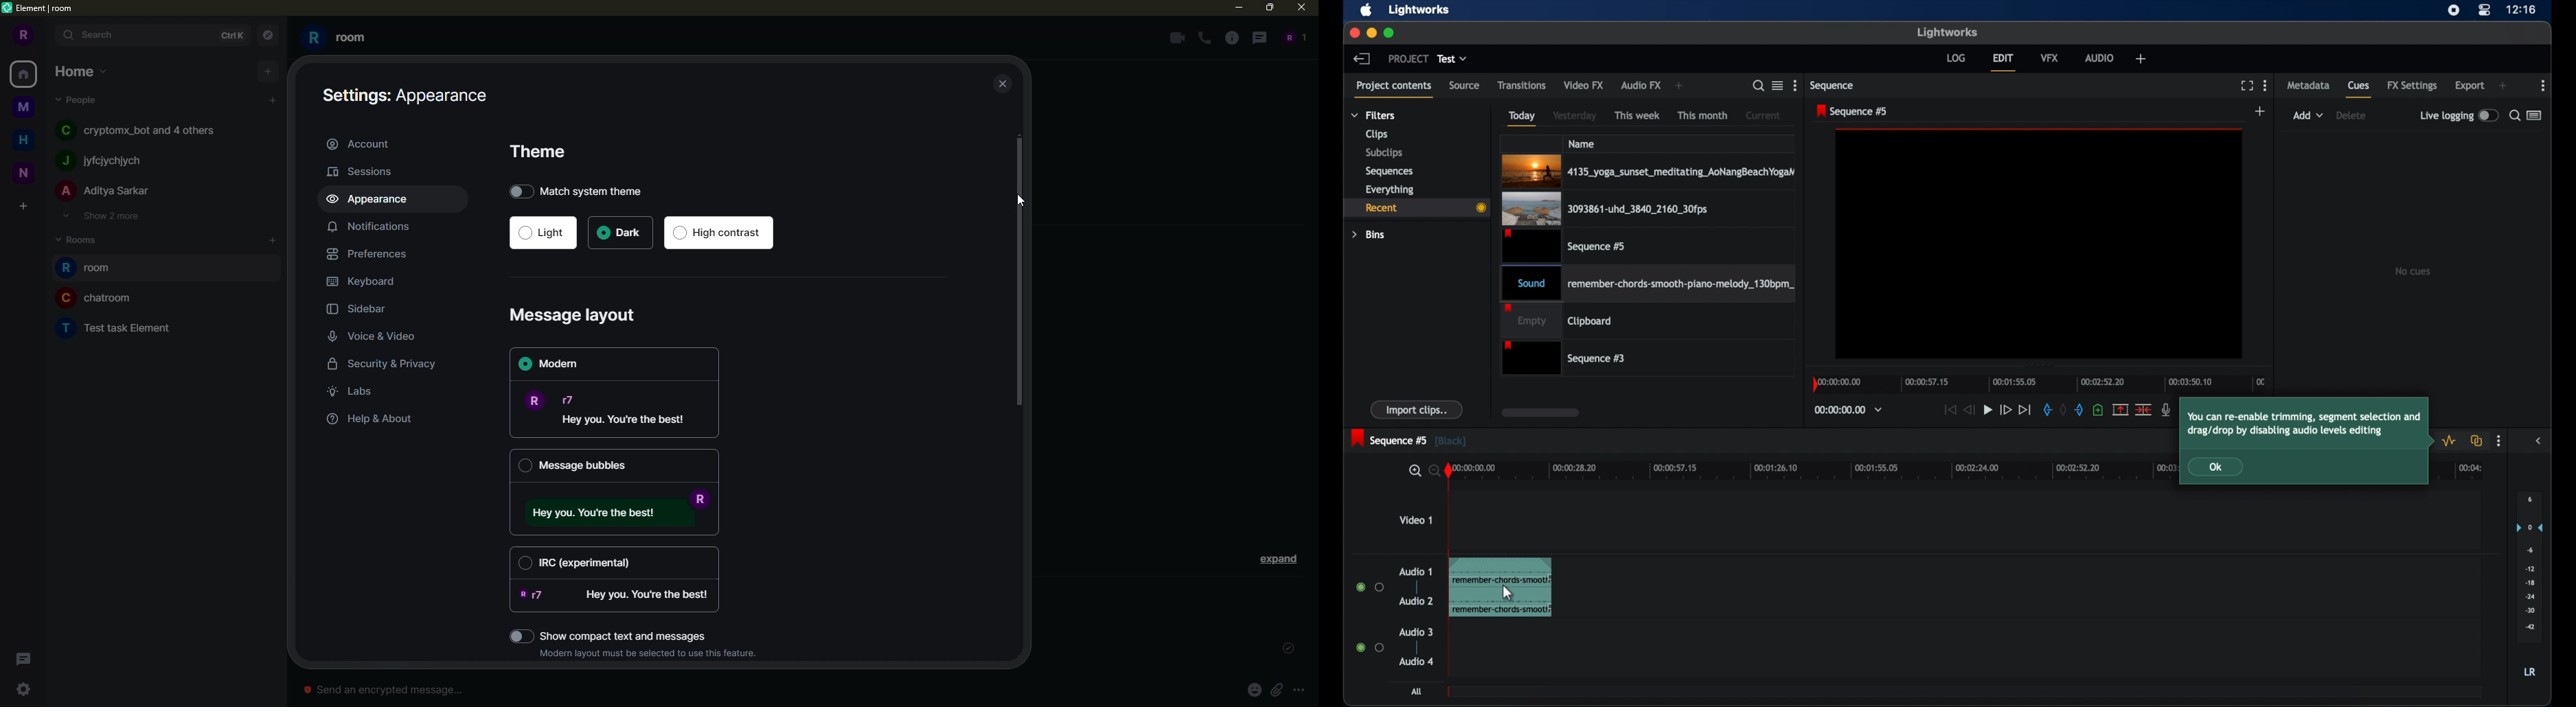 The image size is (2576, 728). What do you see at coordinates (273, 100) in the screenshot?
I see `add` at bounding box center [273, 100].